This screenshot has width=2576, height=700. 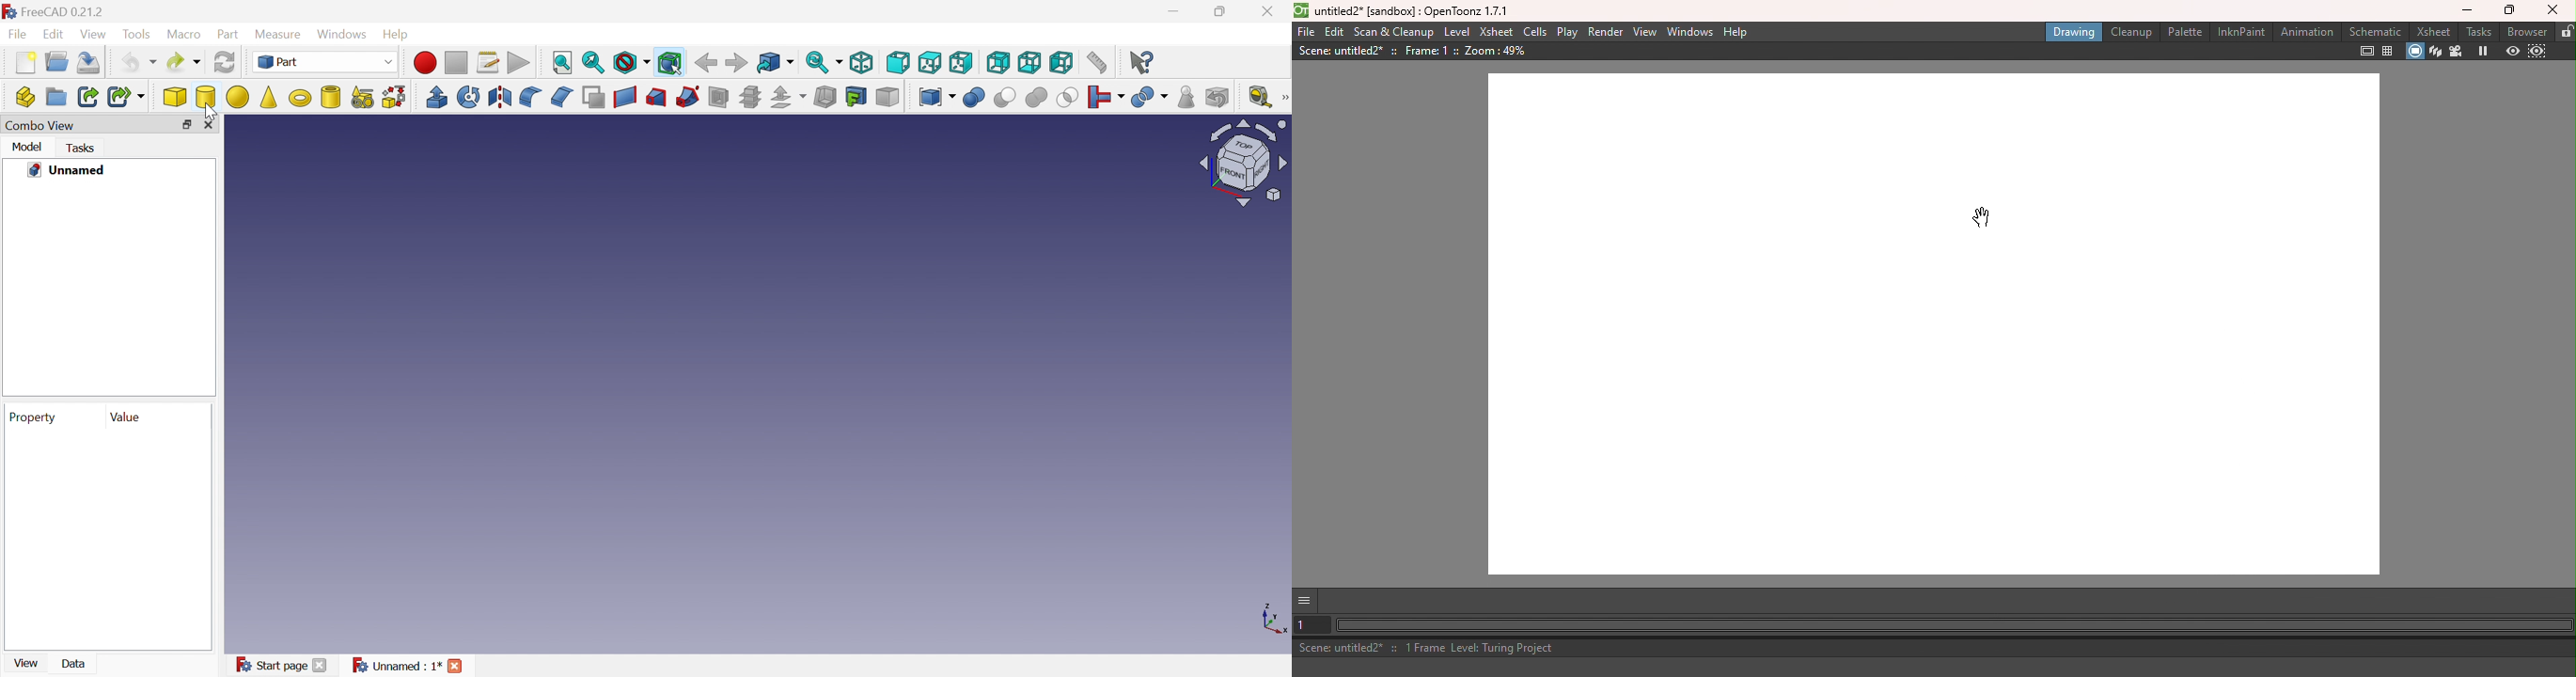 I want to click on Bounding box, so click(x=671, y=64).